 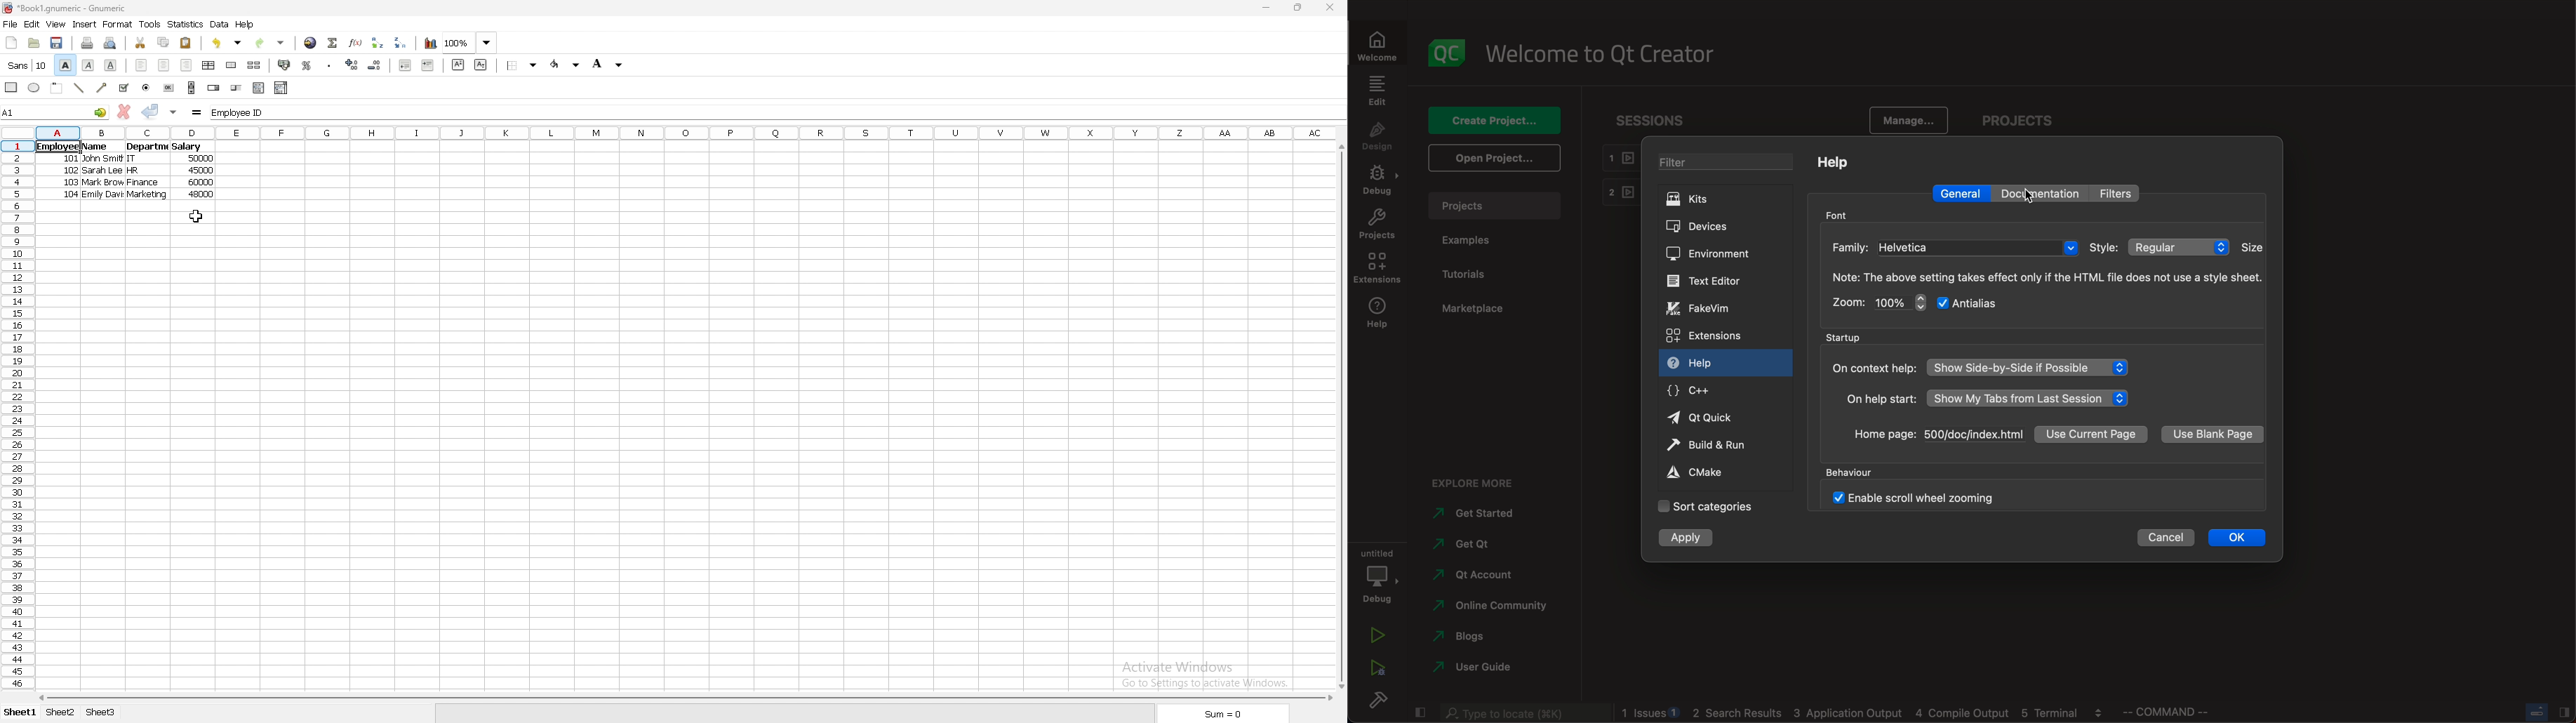 I want to click on examples, so click(x=1482, y=245).